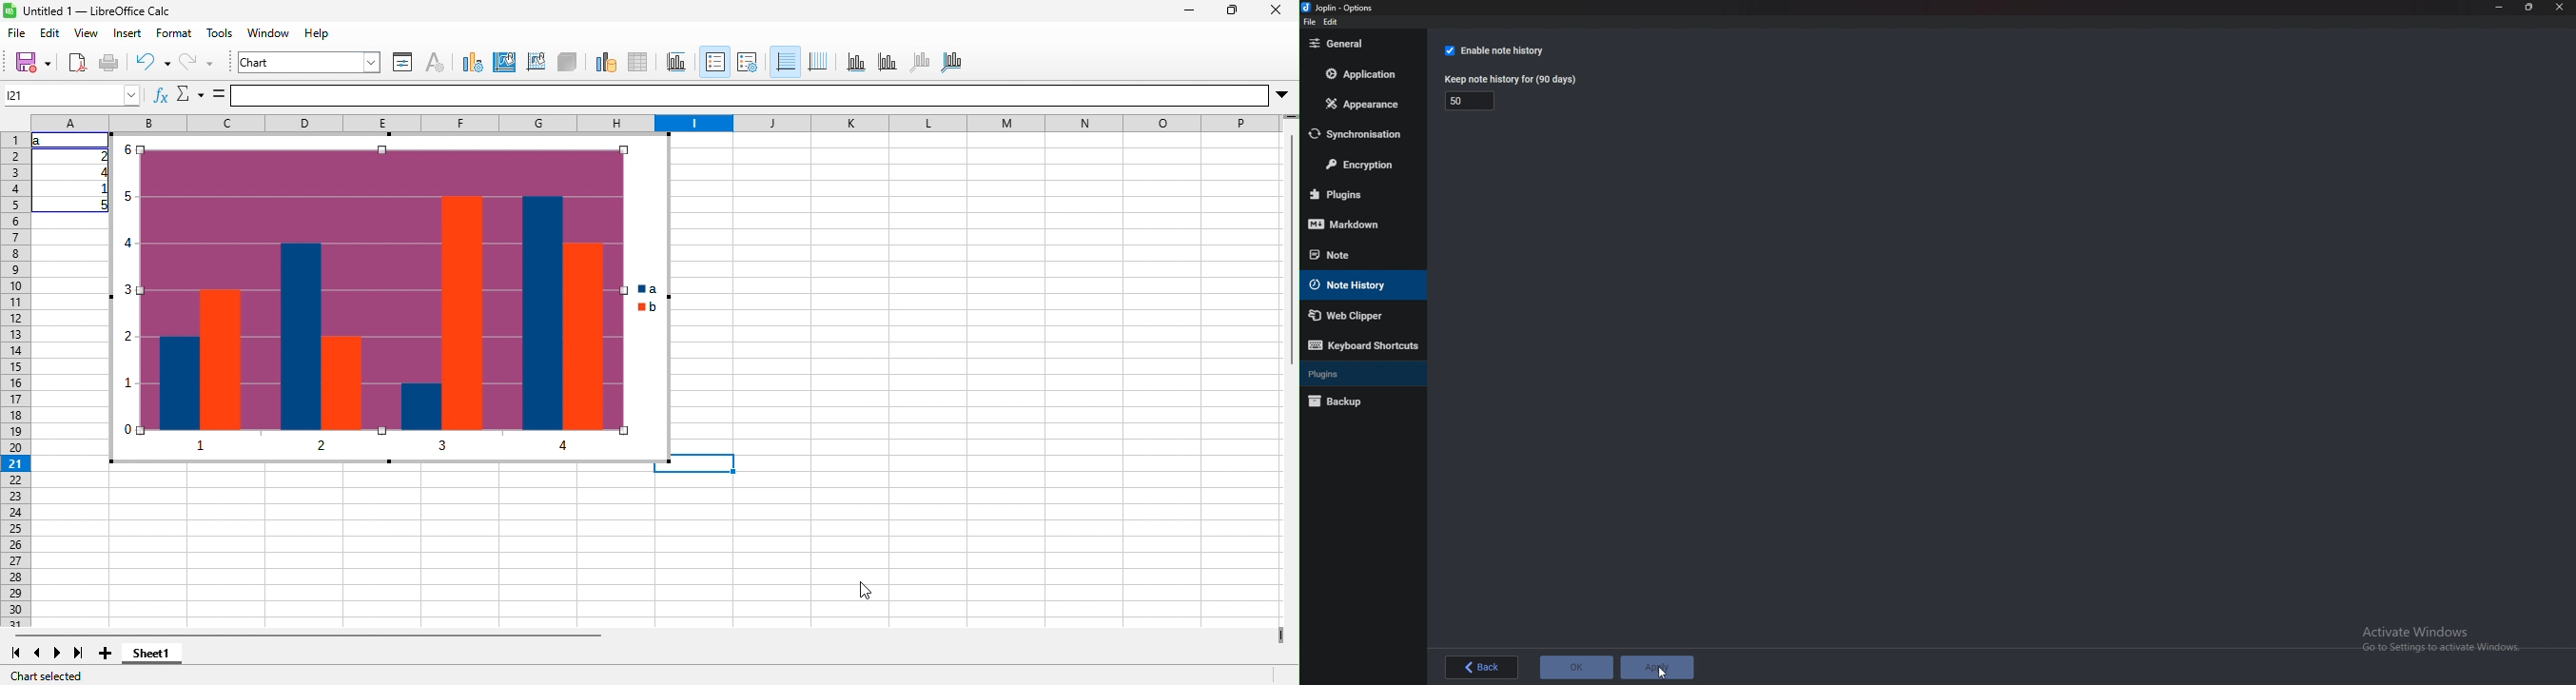 The height and width of the screenshot is (700, 2576). I want to click on select function, so click(189, 94).